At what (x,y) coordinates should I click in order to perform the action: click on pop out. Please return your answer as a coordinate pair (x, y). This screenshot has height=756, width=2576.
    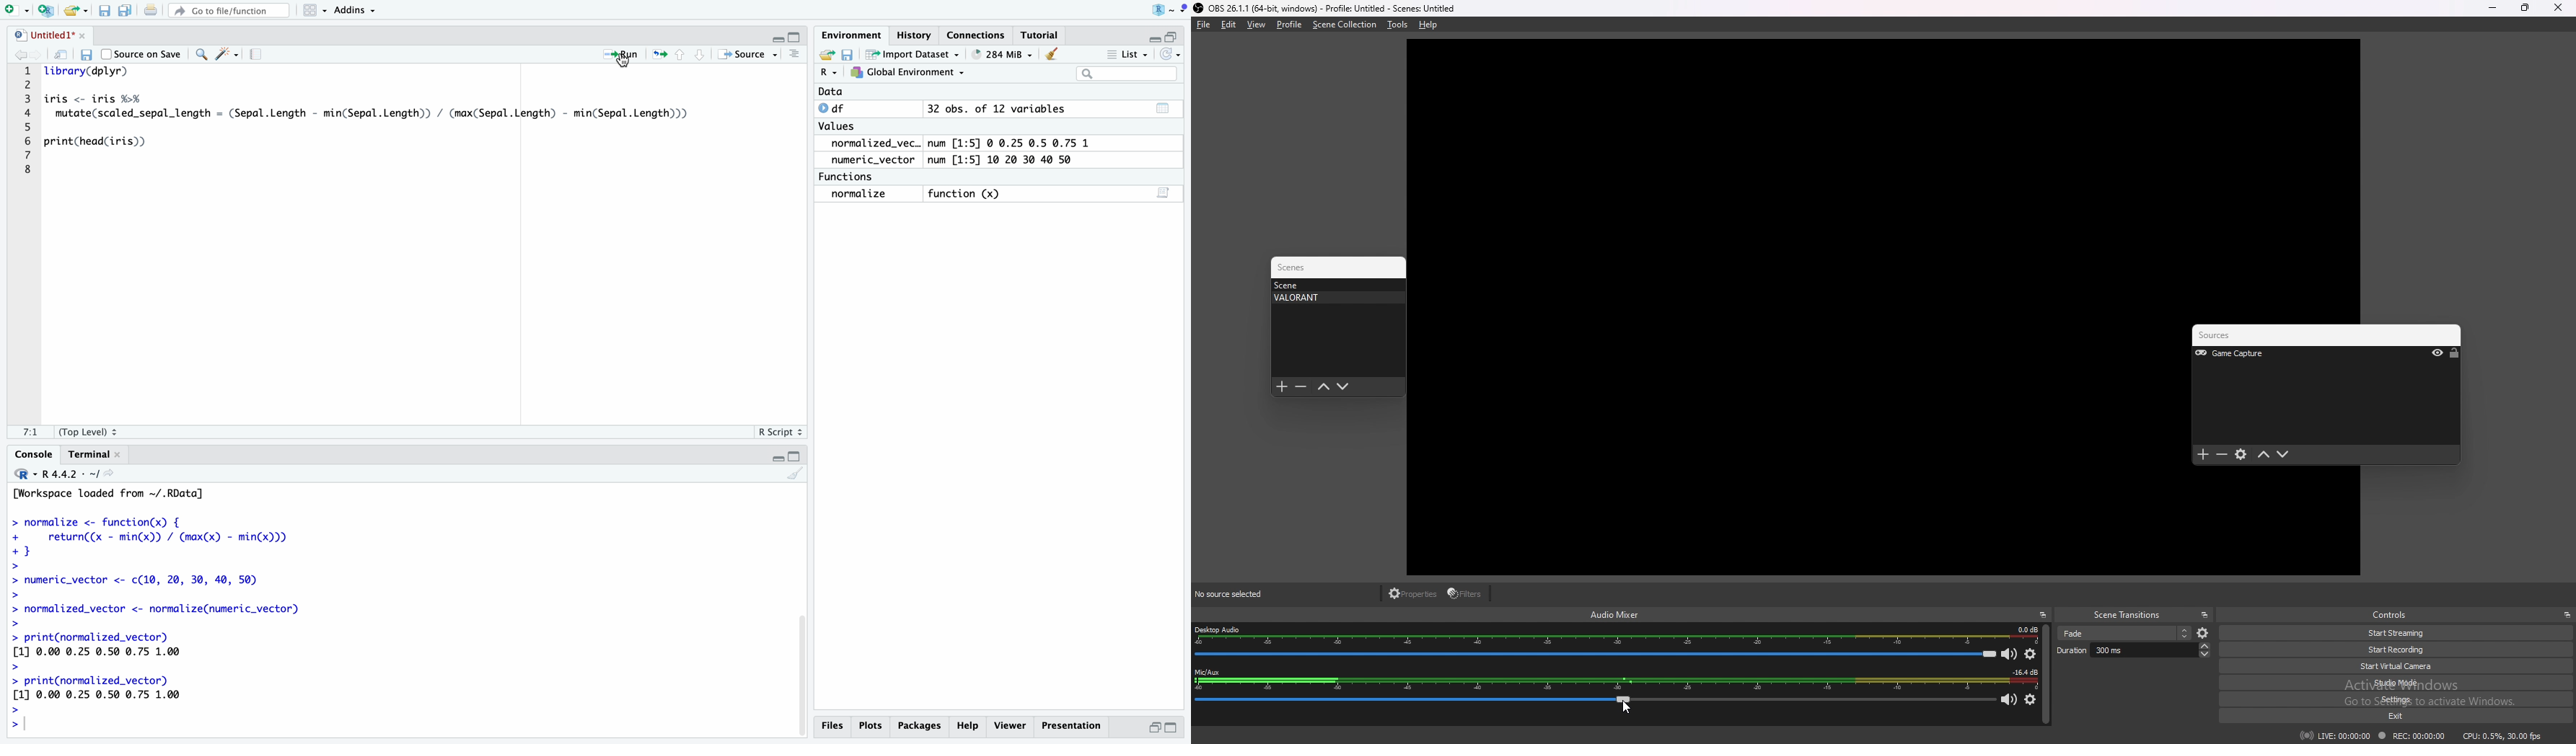
    Looking at the image, I should click on (2567, 615).